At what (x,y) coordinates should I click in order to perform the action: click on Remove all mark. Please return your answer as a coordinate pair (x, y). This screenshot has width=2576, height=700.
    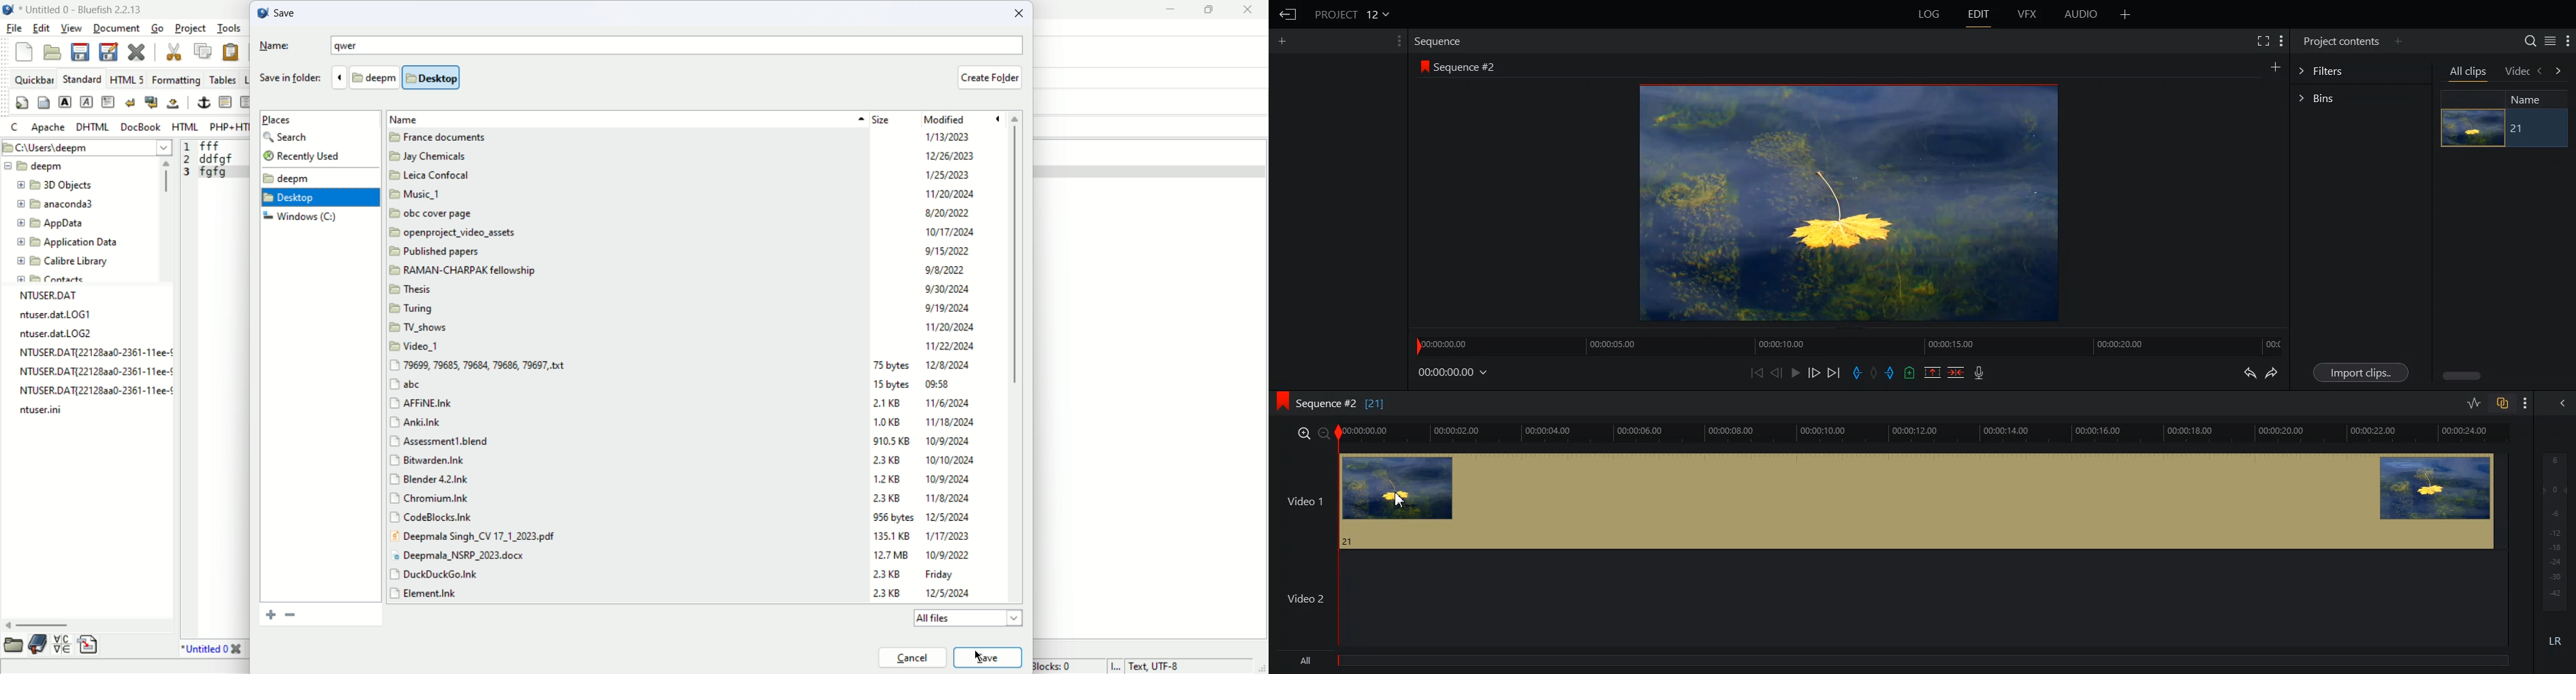
    Looking at the image, I should click on (1875, 372).